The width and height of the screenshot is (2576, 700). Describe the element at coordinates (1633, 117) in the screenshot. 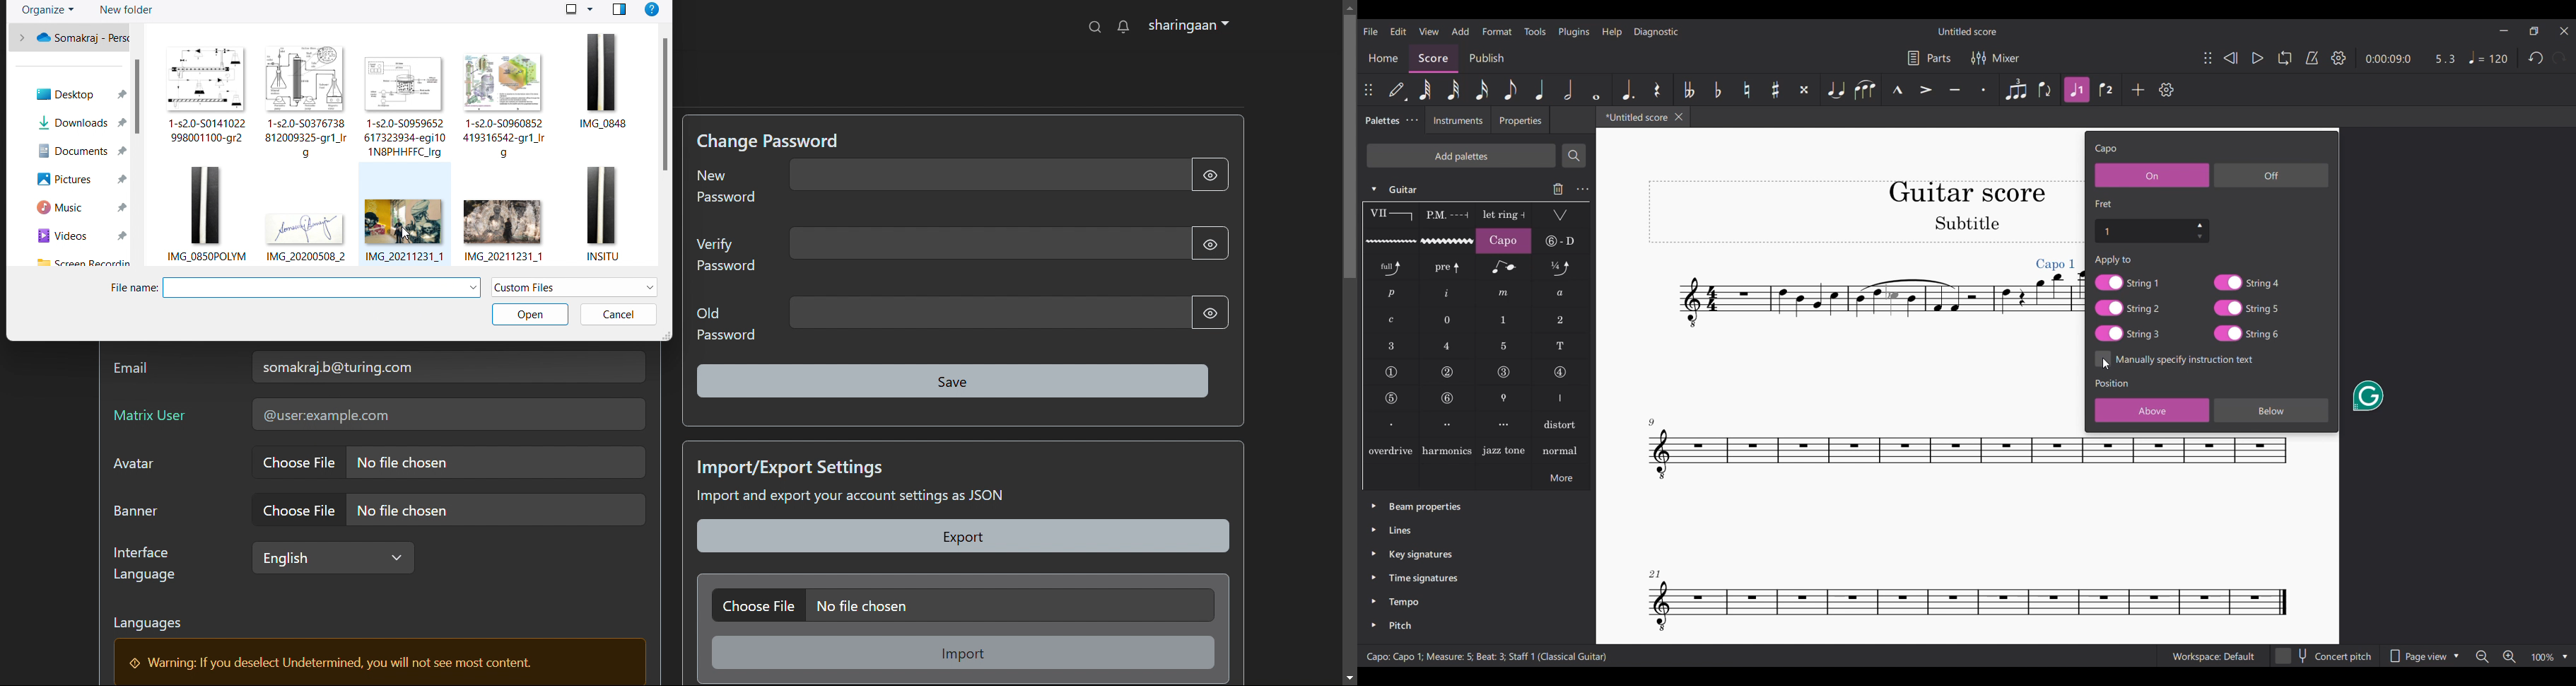

I see `Current tab` at that location.